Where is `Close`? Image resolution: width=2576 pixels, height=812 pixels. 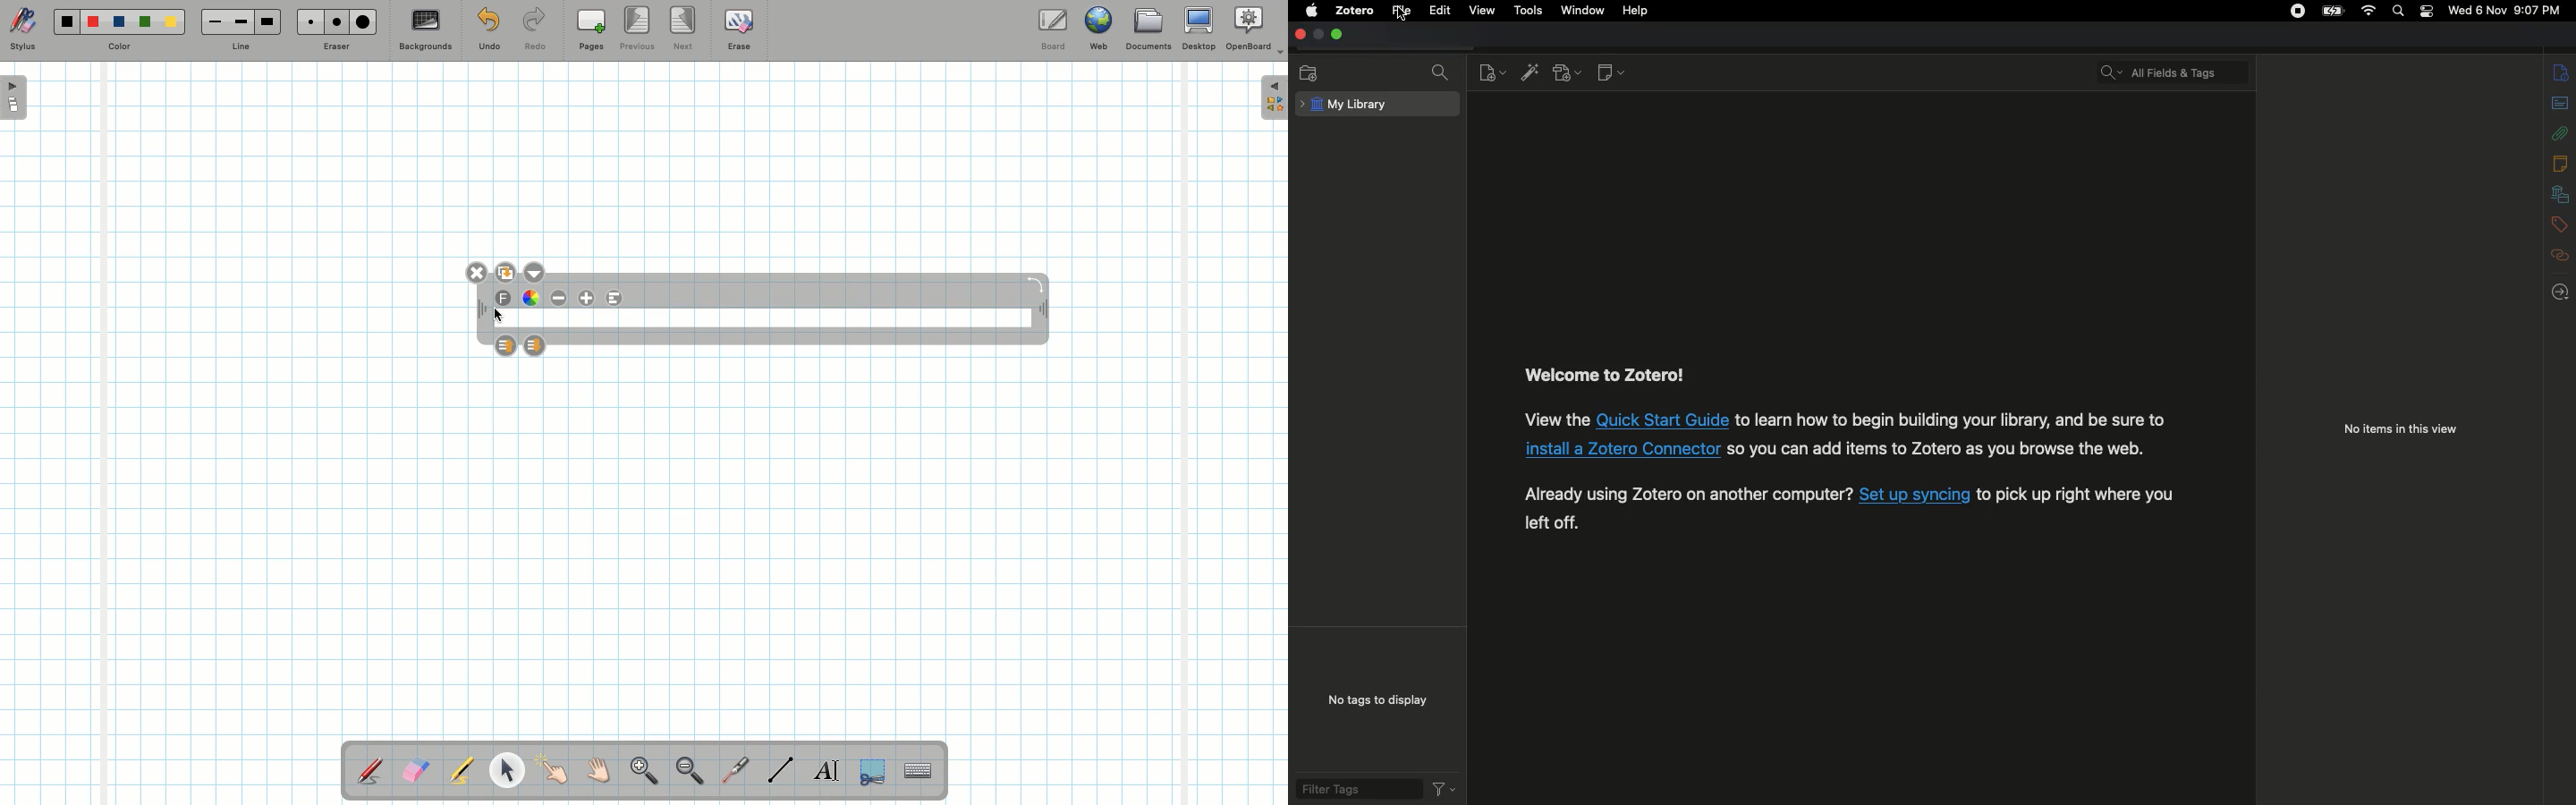 Close is located at coordinates (1299, 35).